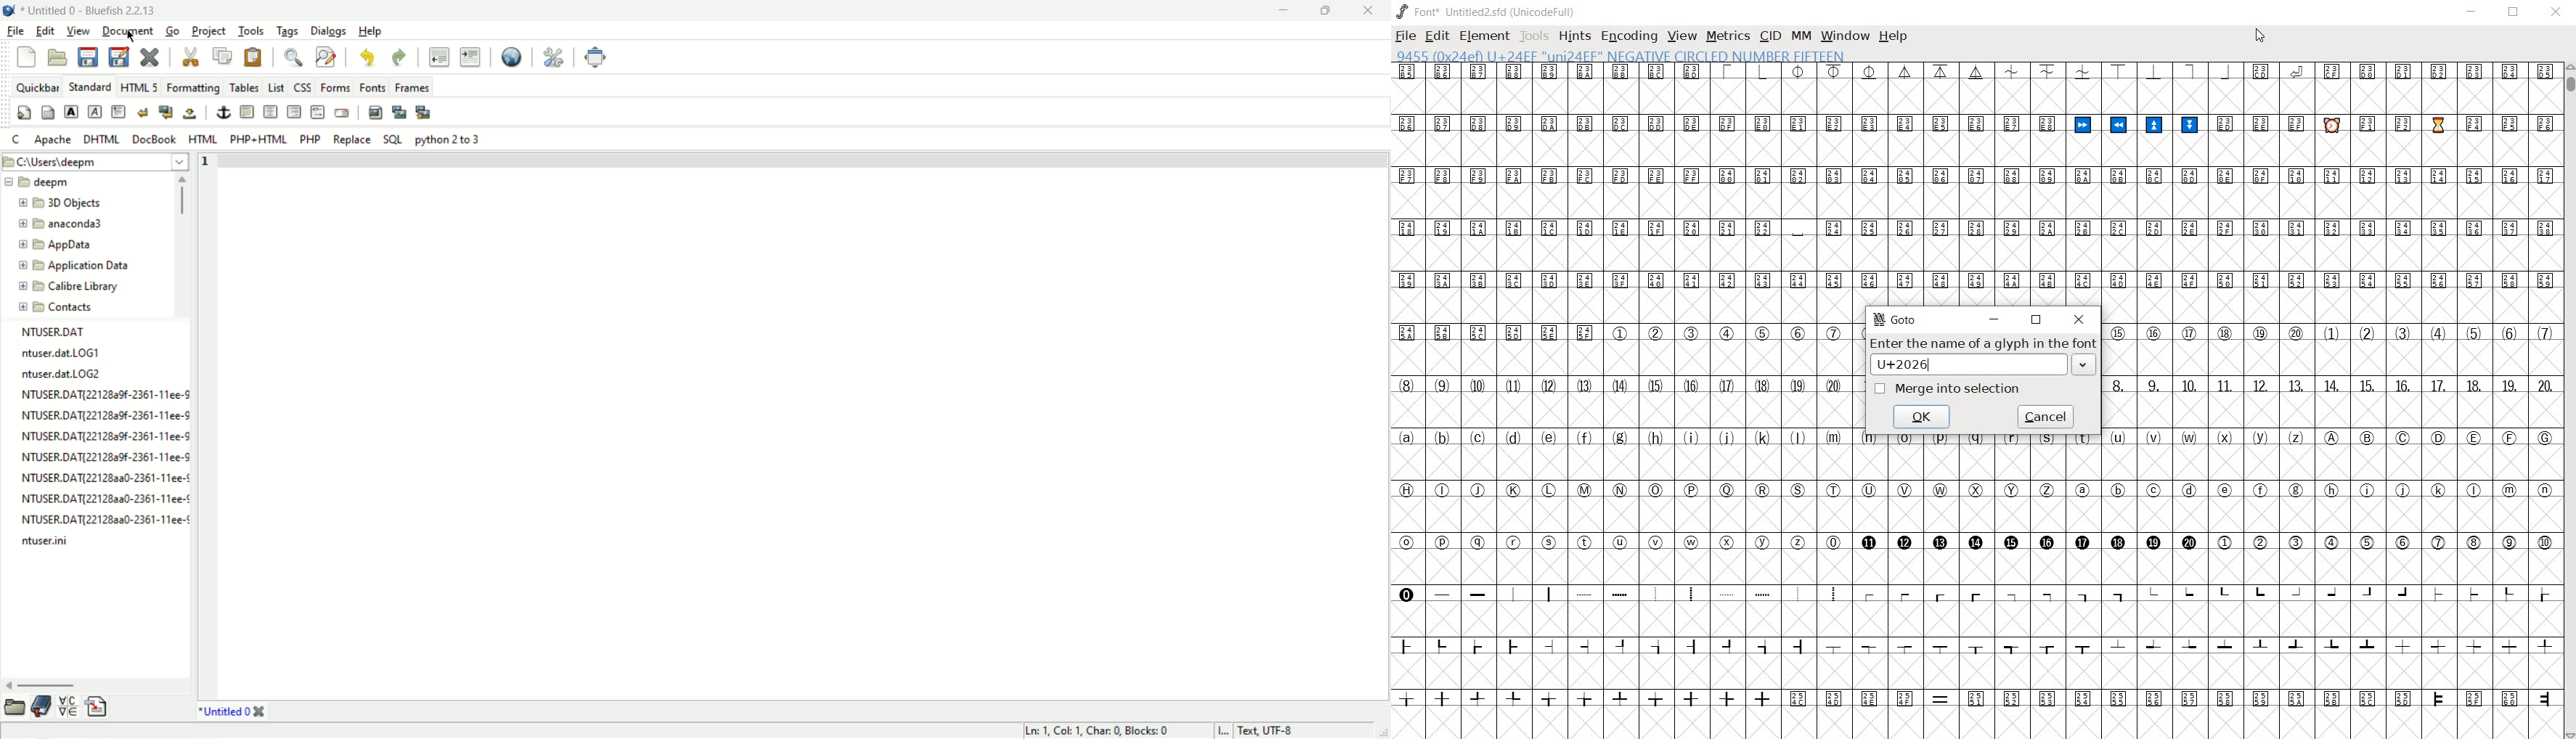 This screenshot has height=756, width=2576. I want to click on char map, so click(70, 708).